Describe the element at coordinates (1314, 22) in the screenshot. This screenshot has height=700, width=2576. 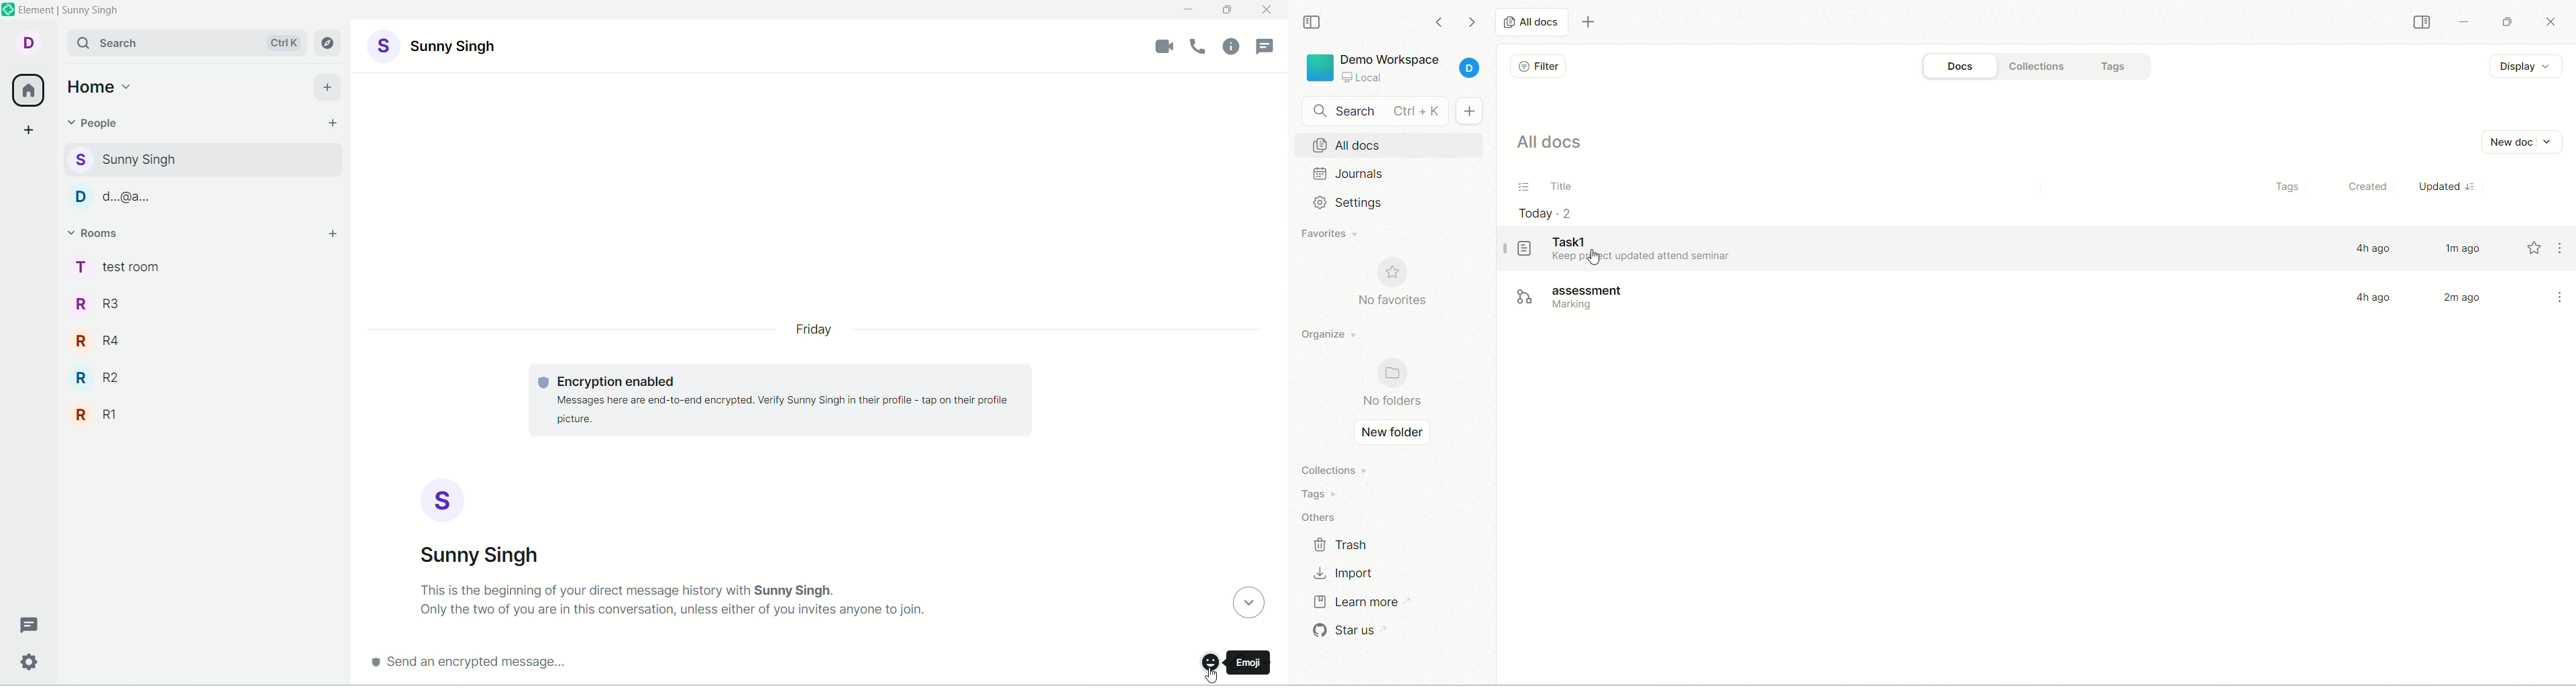
I see `collapse sidebar` at that location.